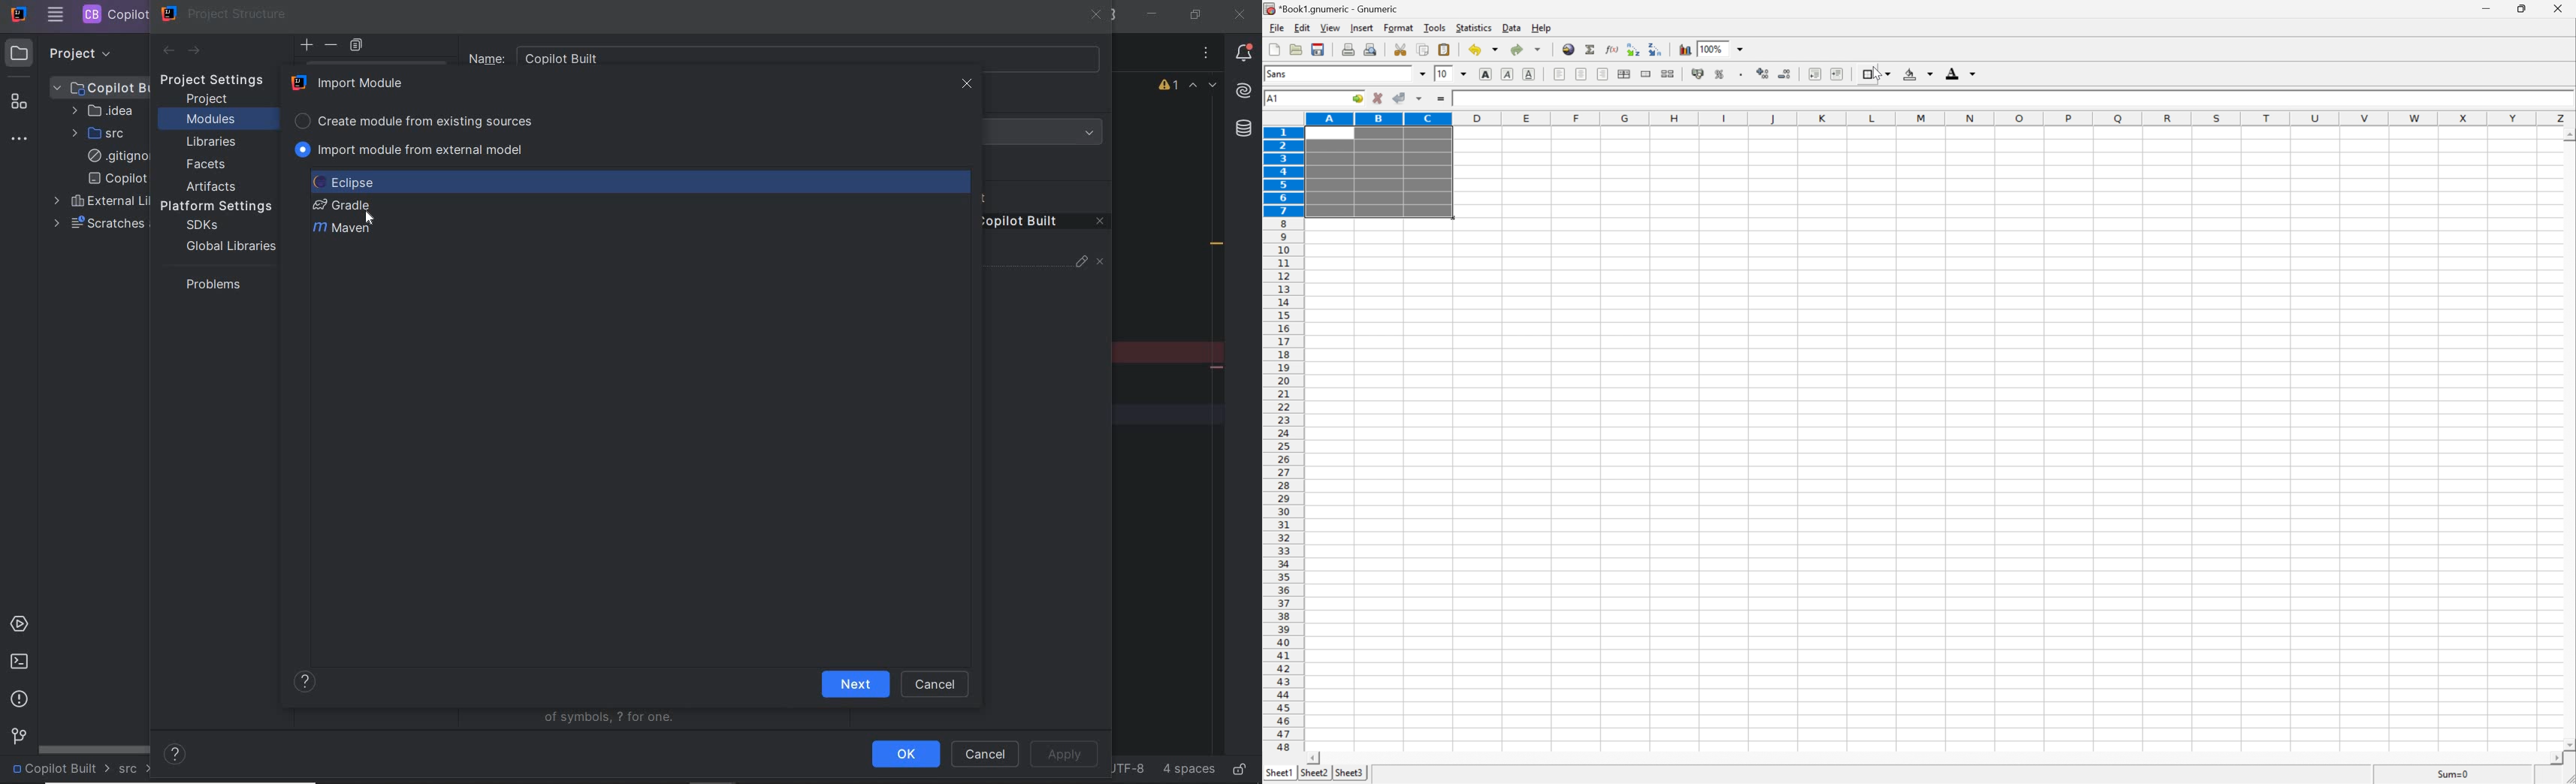  I want to click on data, so click(1509, 29).